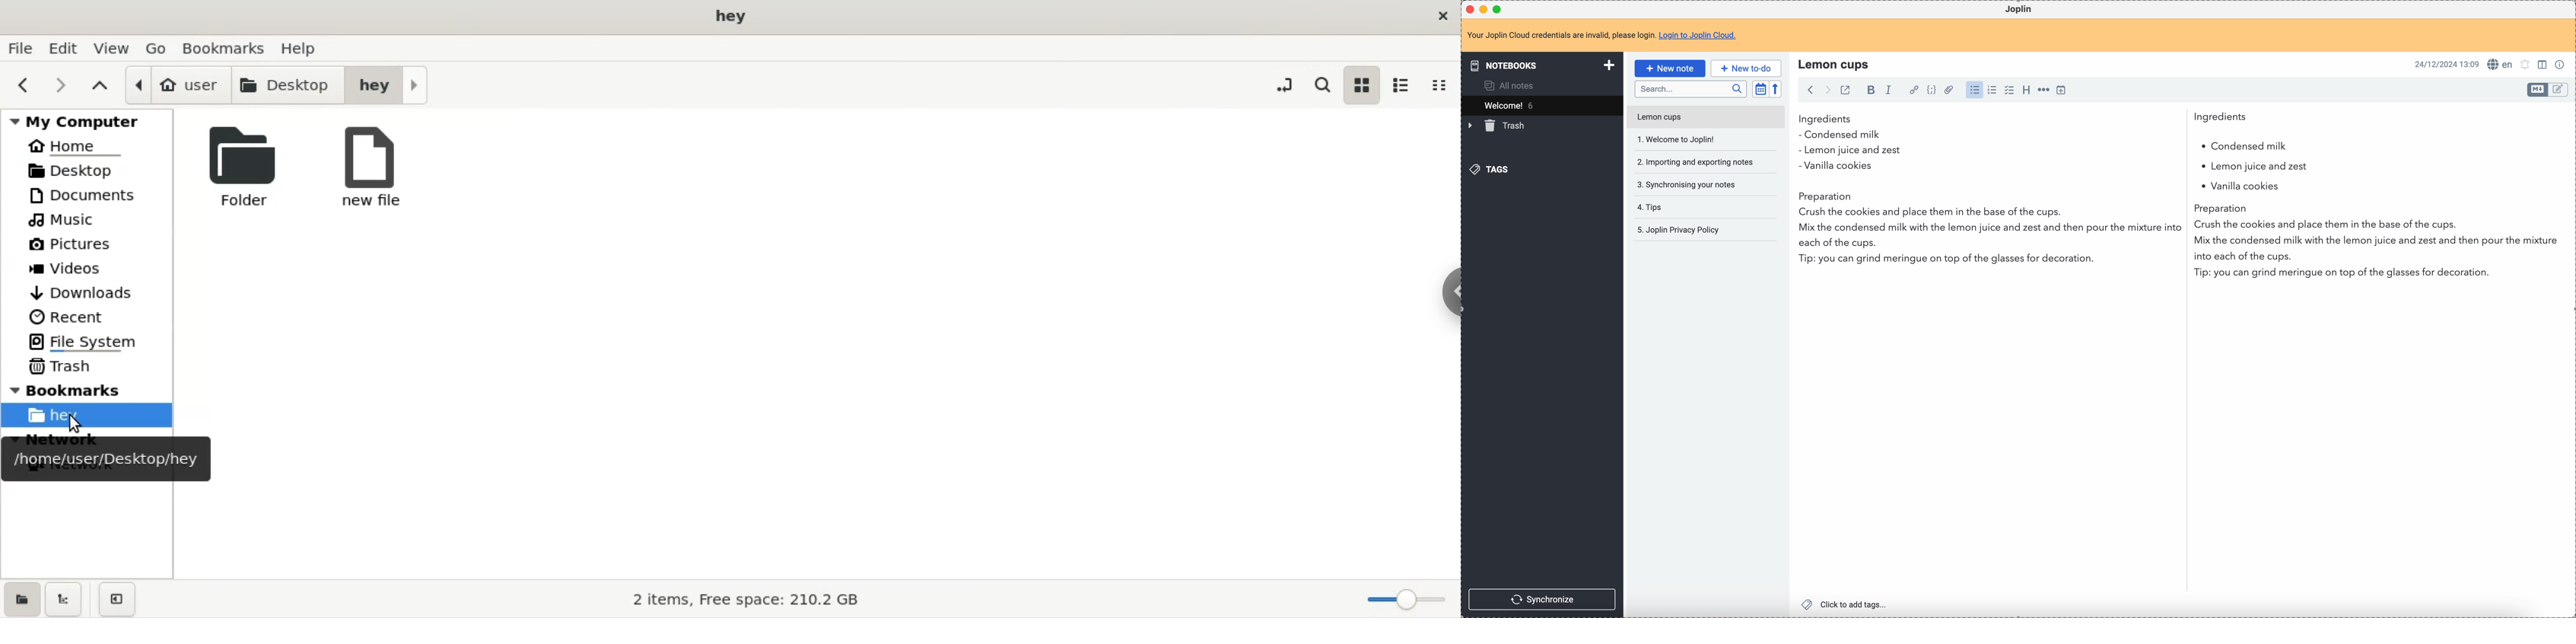  What do you see at coordinates (1869, 90) in the screenshot?
I see `bold` at bounding box center [1869, 90].